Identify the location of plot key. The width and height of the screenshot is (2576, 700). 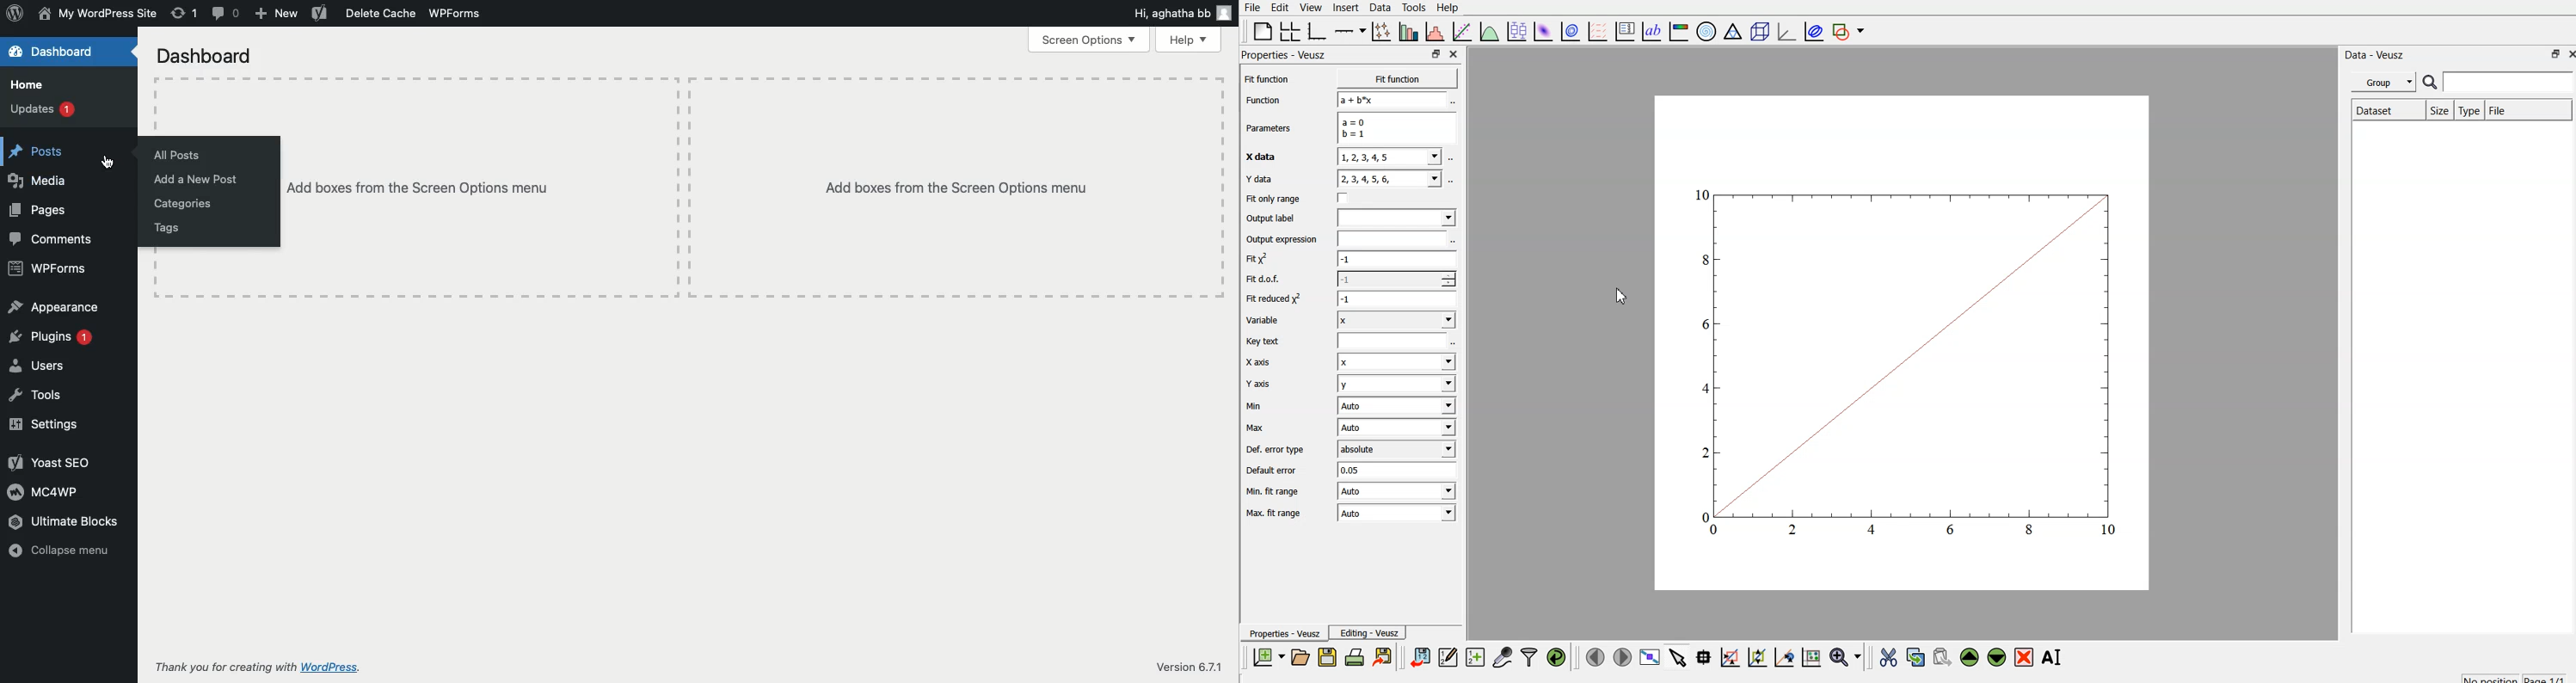
(1627, 31).